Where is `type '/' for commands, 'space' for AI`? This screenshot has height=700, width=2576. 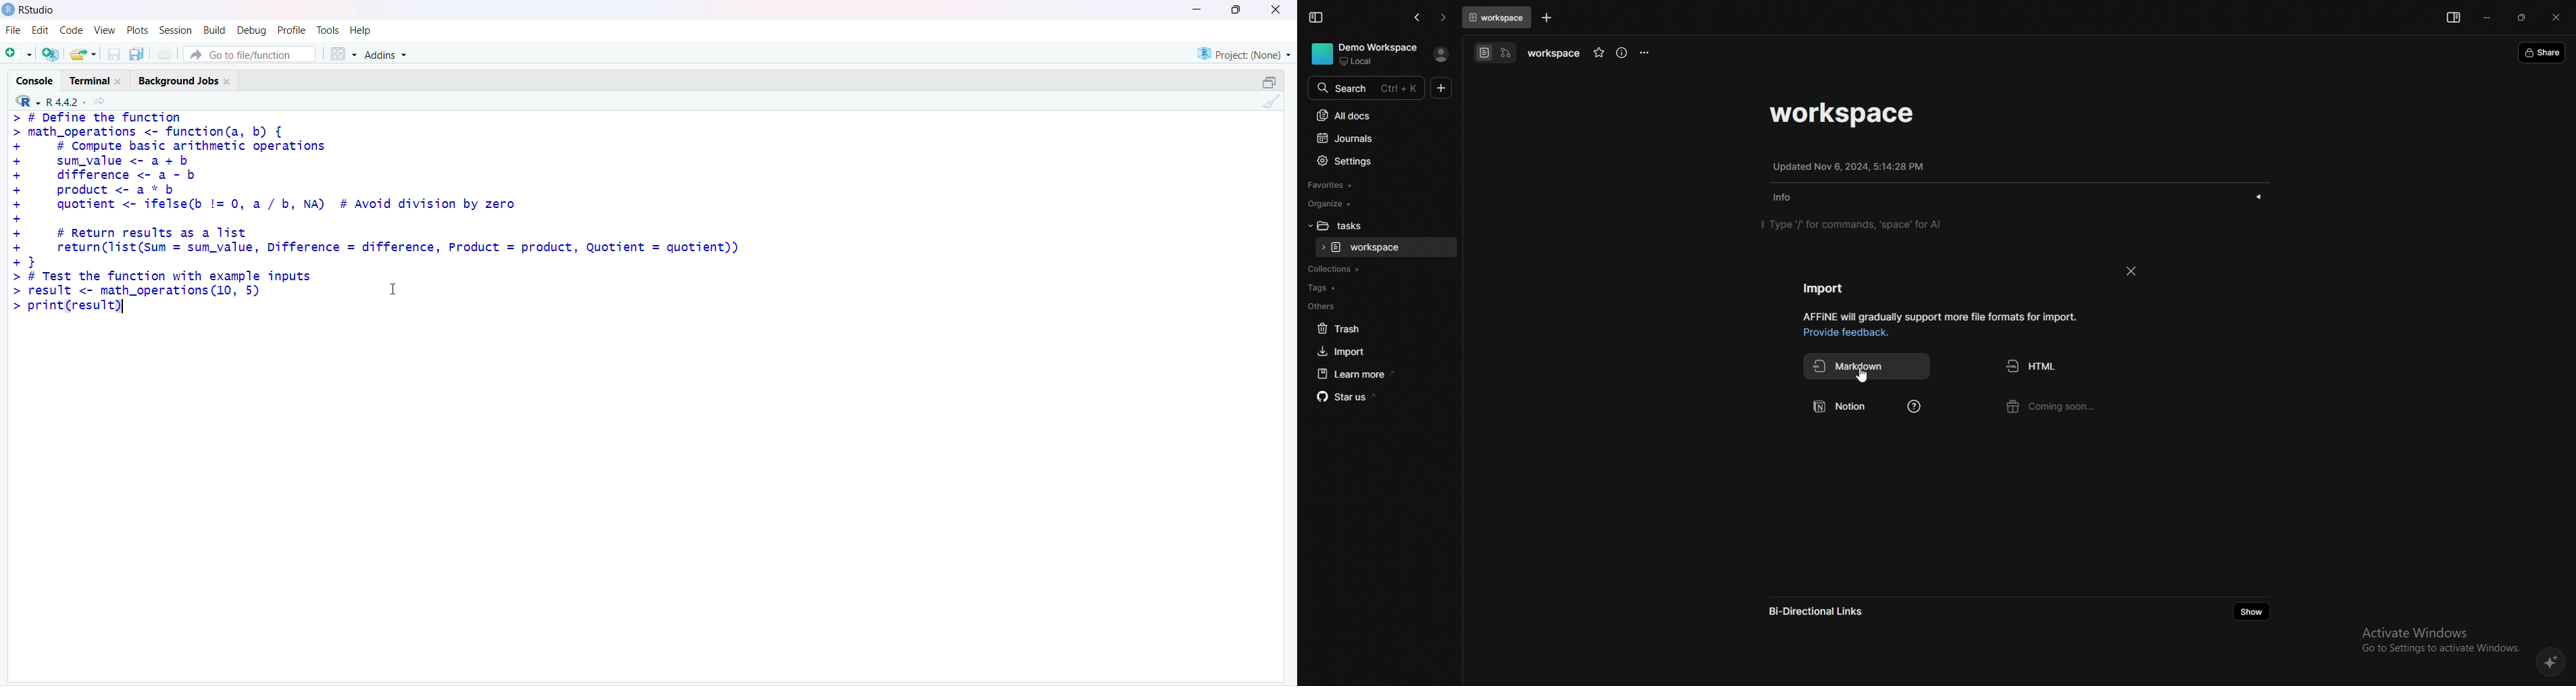 type '/' for commands, 'space' for AI is located at coordinates (1853, 224).